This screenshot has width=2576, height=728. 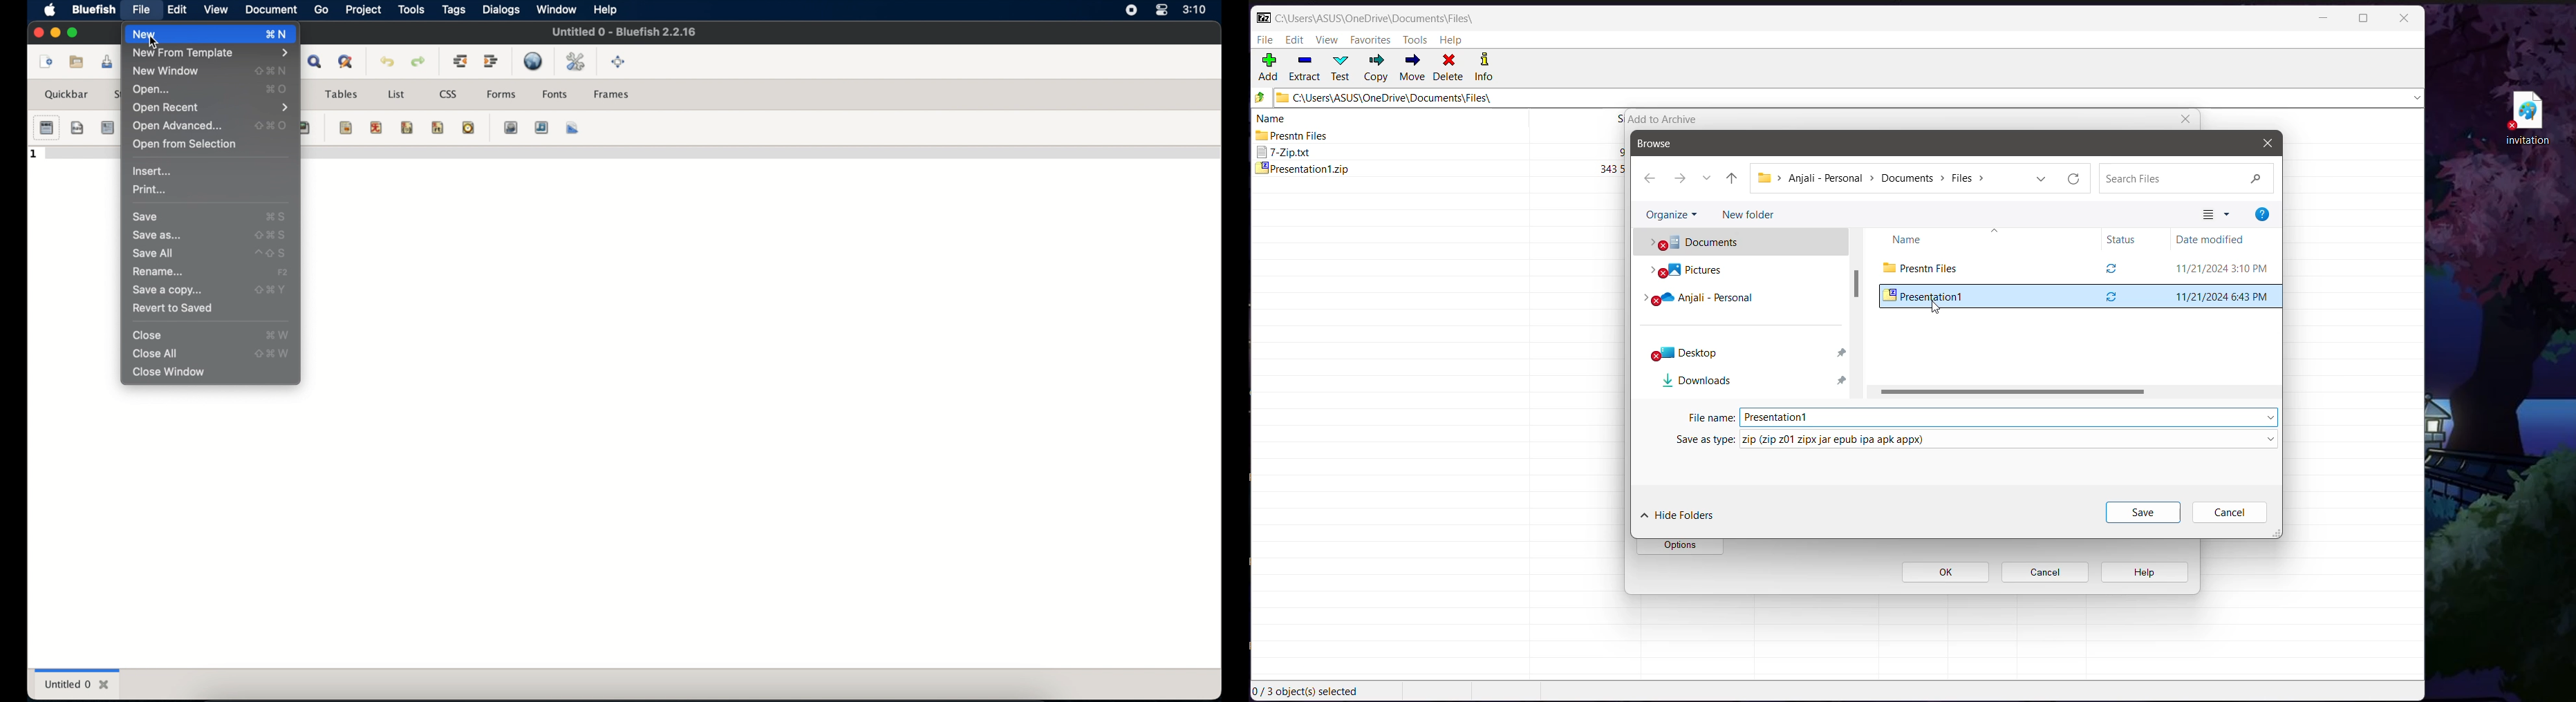 I want to click on Delete, so click(x=1450, y=68).